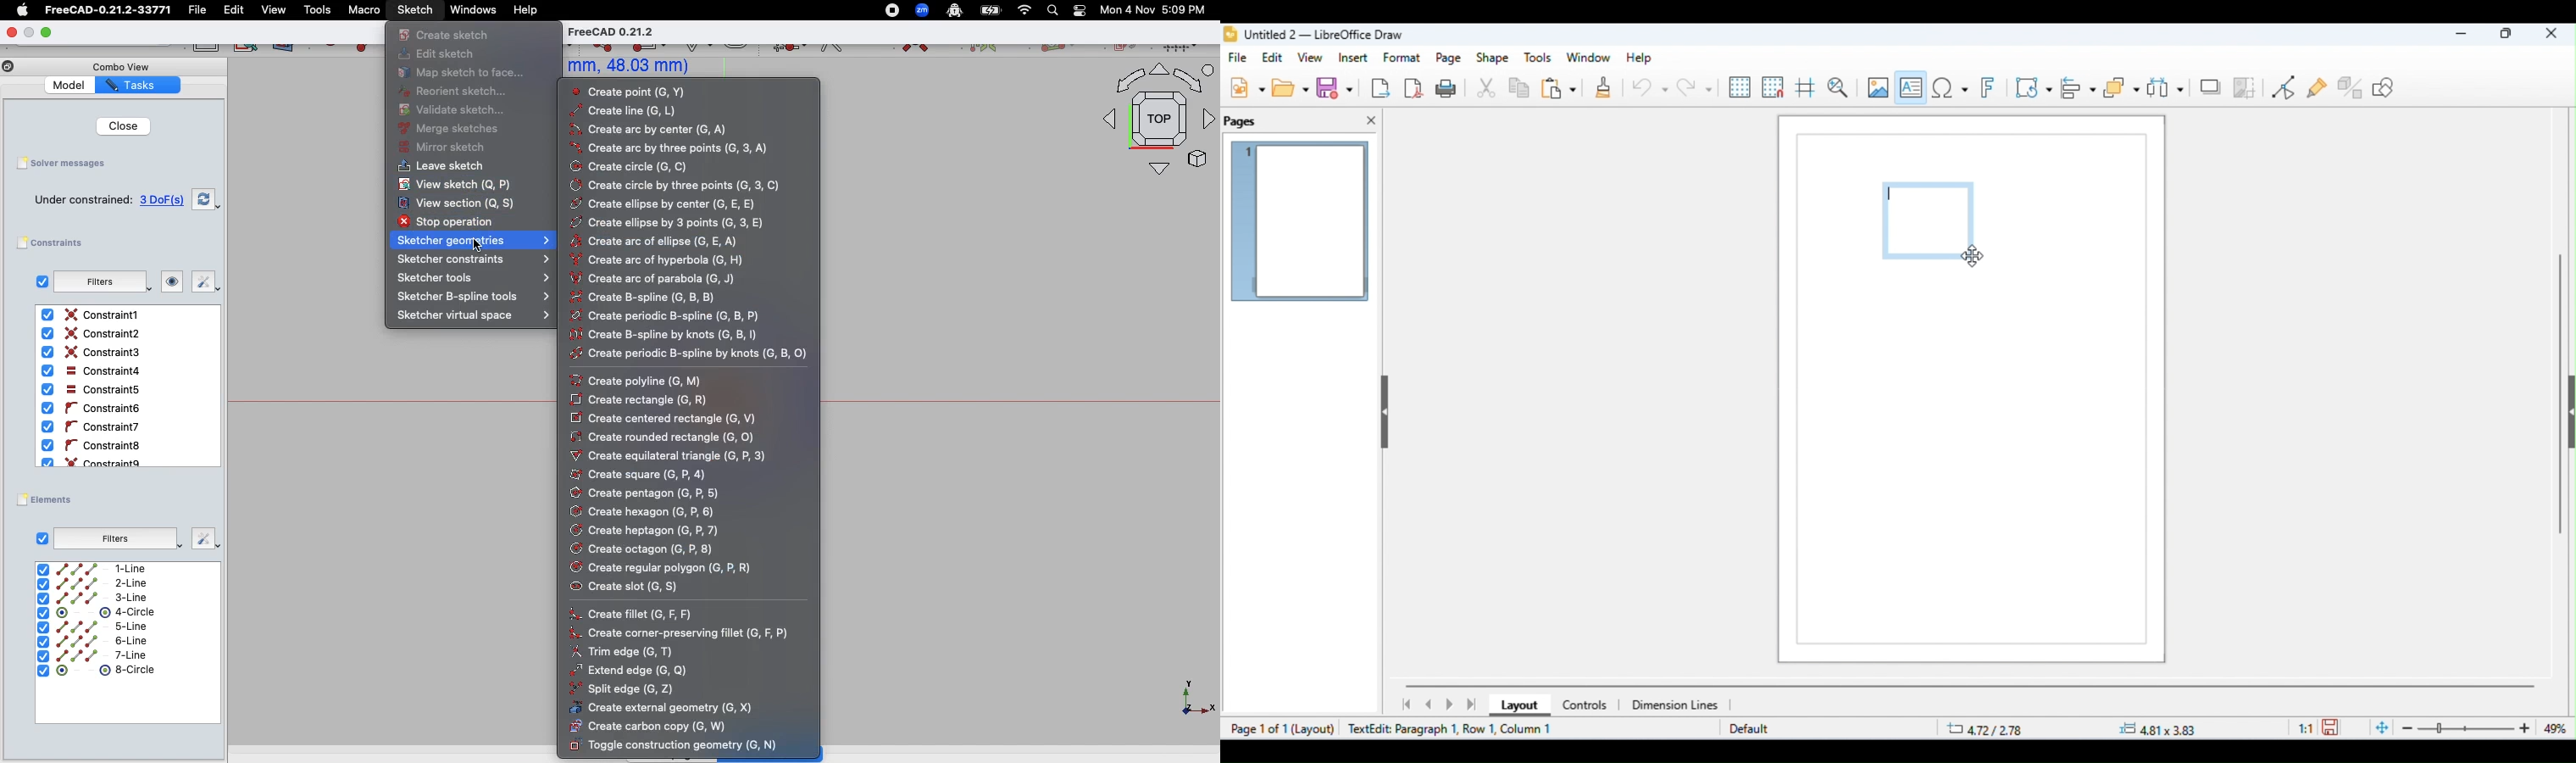 This screenshot has width=2576, height=784. What do you see at coordinates (450, 129) in the screenshot?
I see `Merge sketches` at bounding box center [450, 129].